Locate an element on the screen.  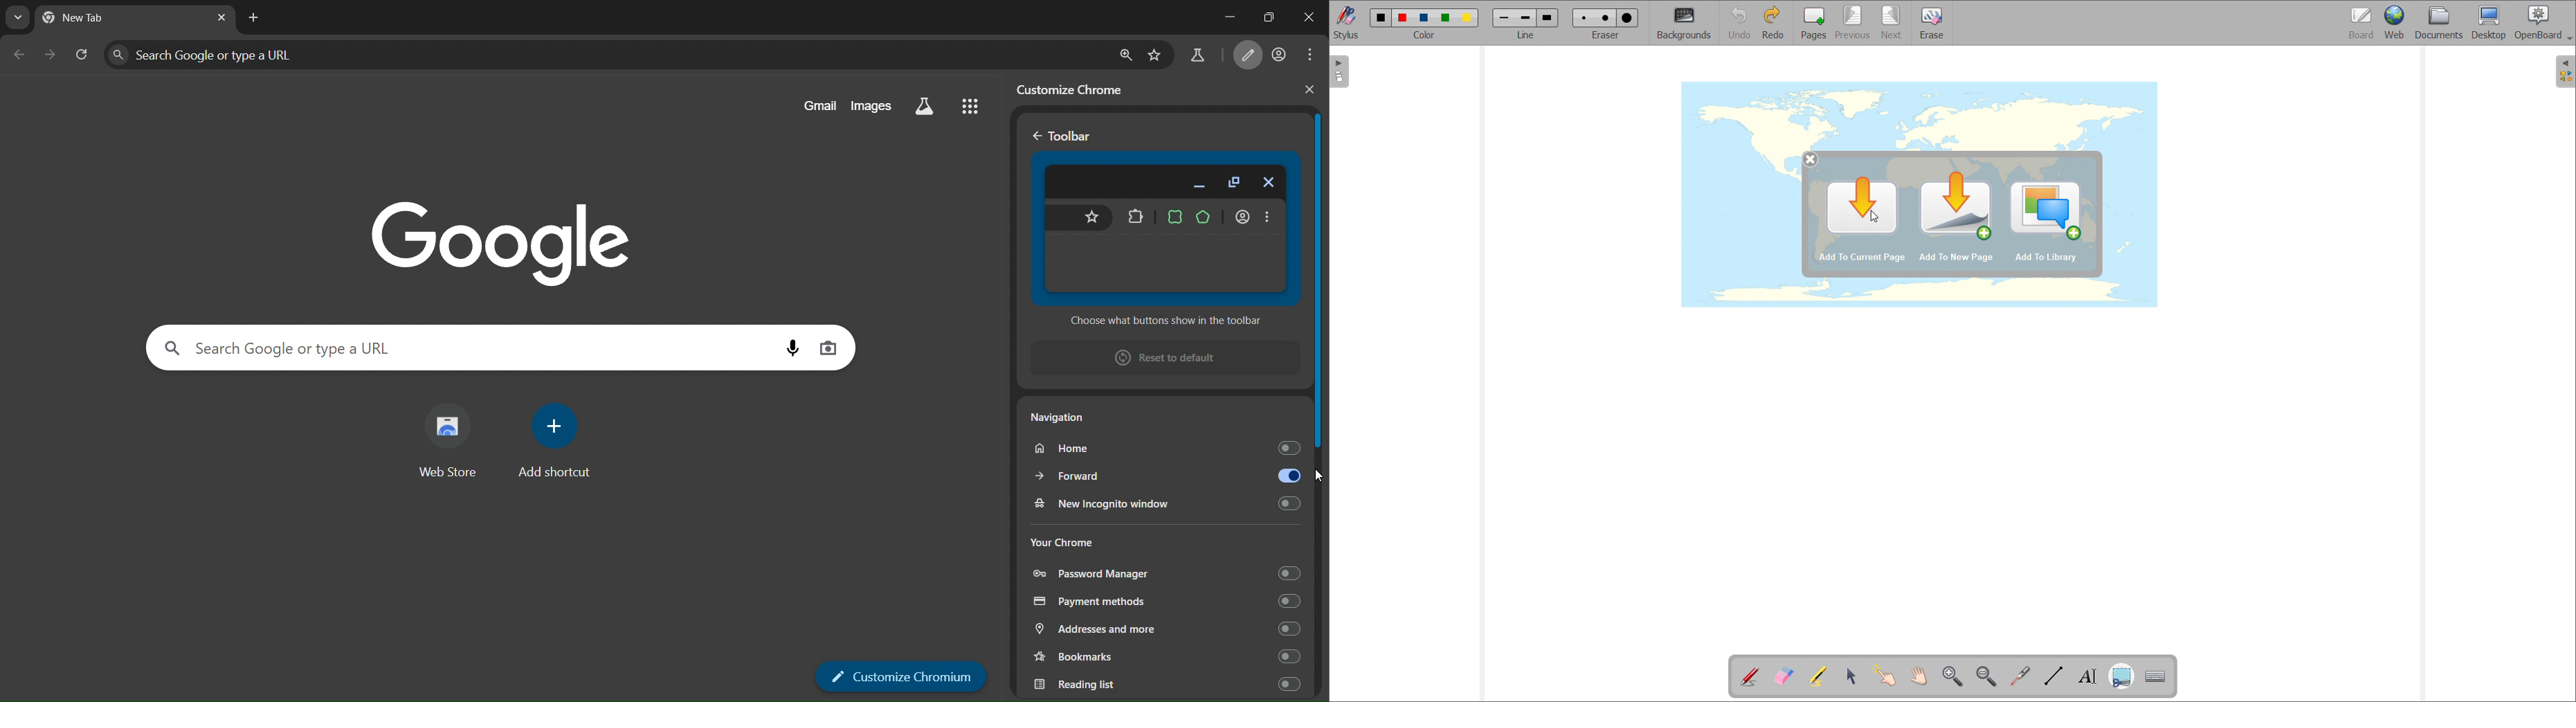
line is located at coordinates (1526, 34).